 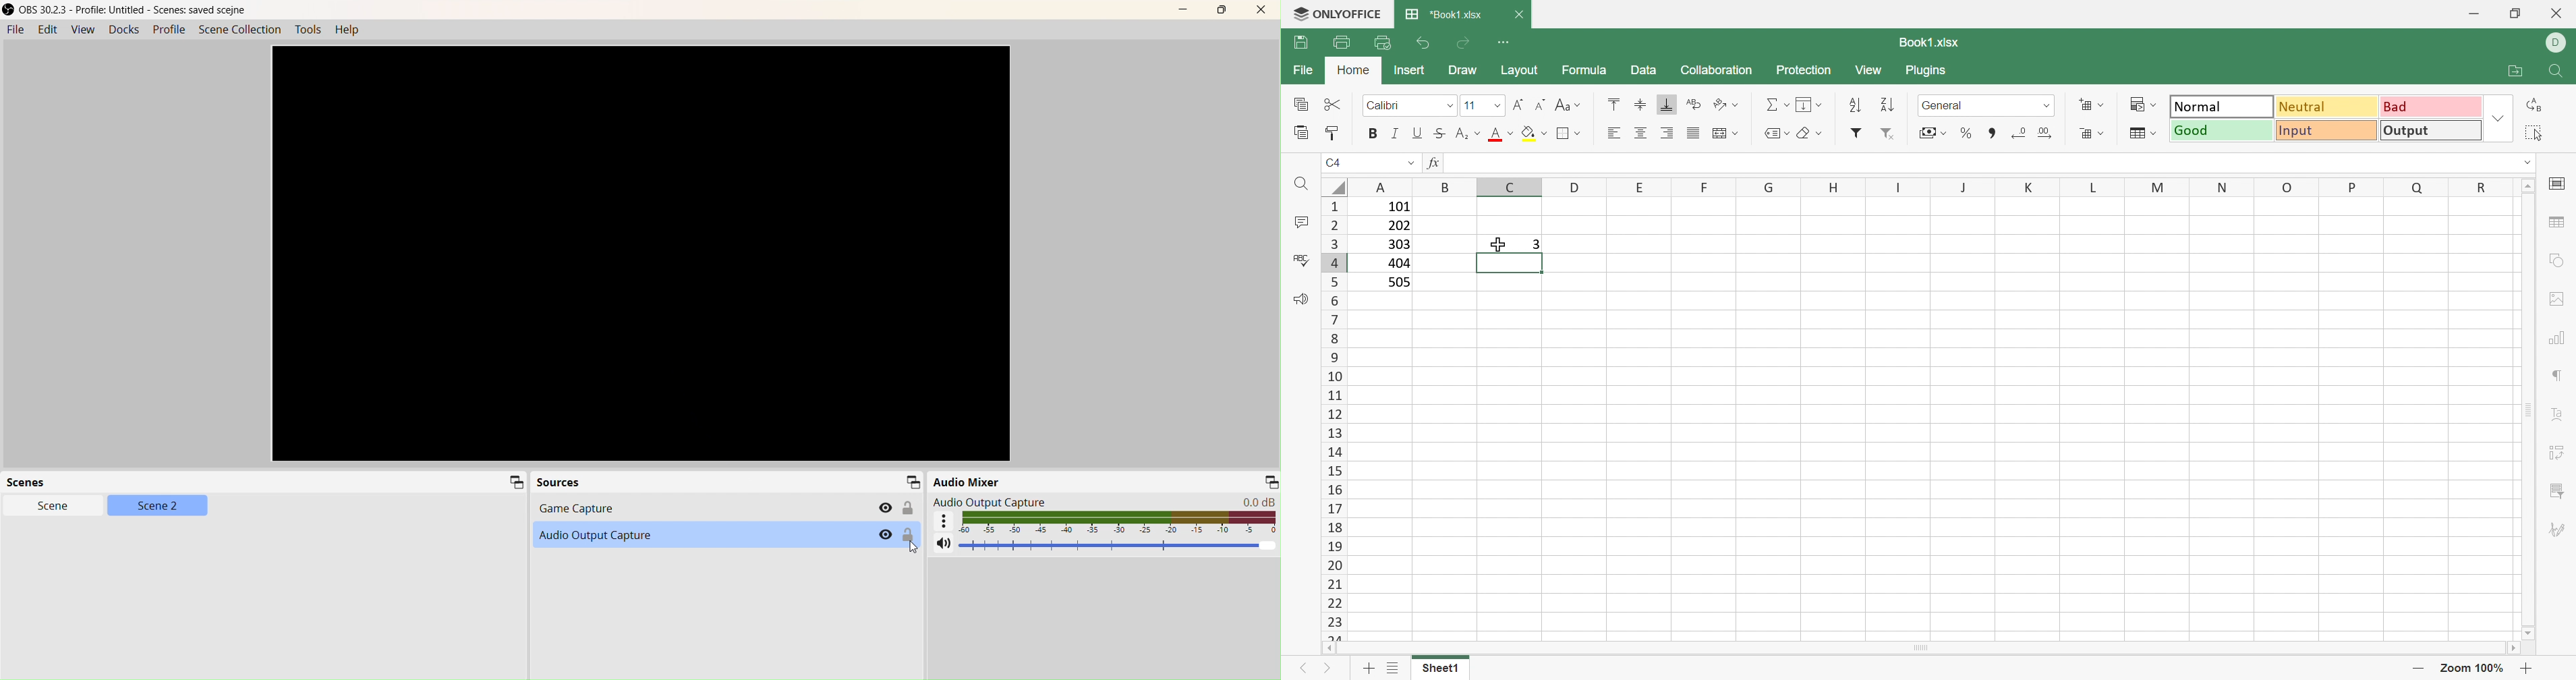 What do you see at coordinates (348, 31) in the screenshot?
I see `help` at bounding box center [348, 31].